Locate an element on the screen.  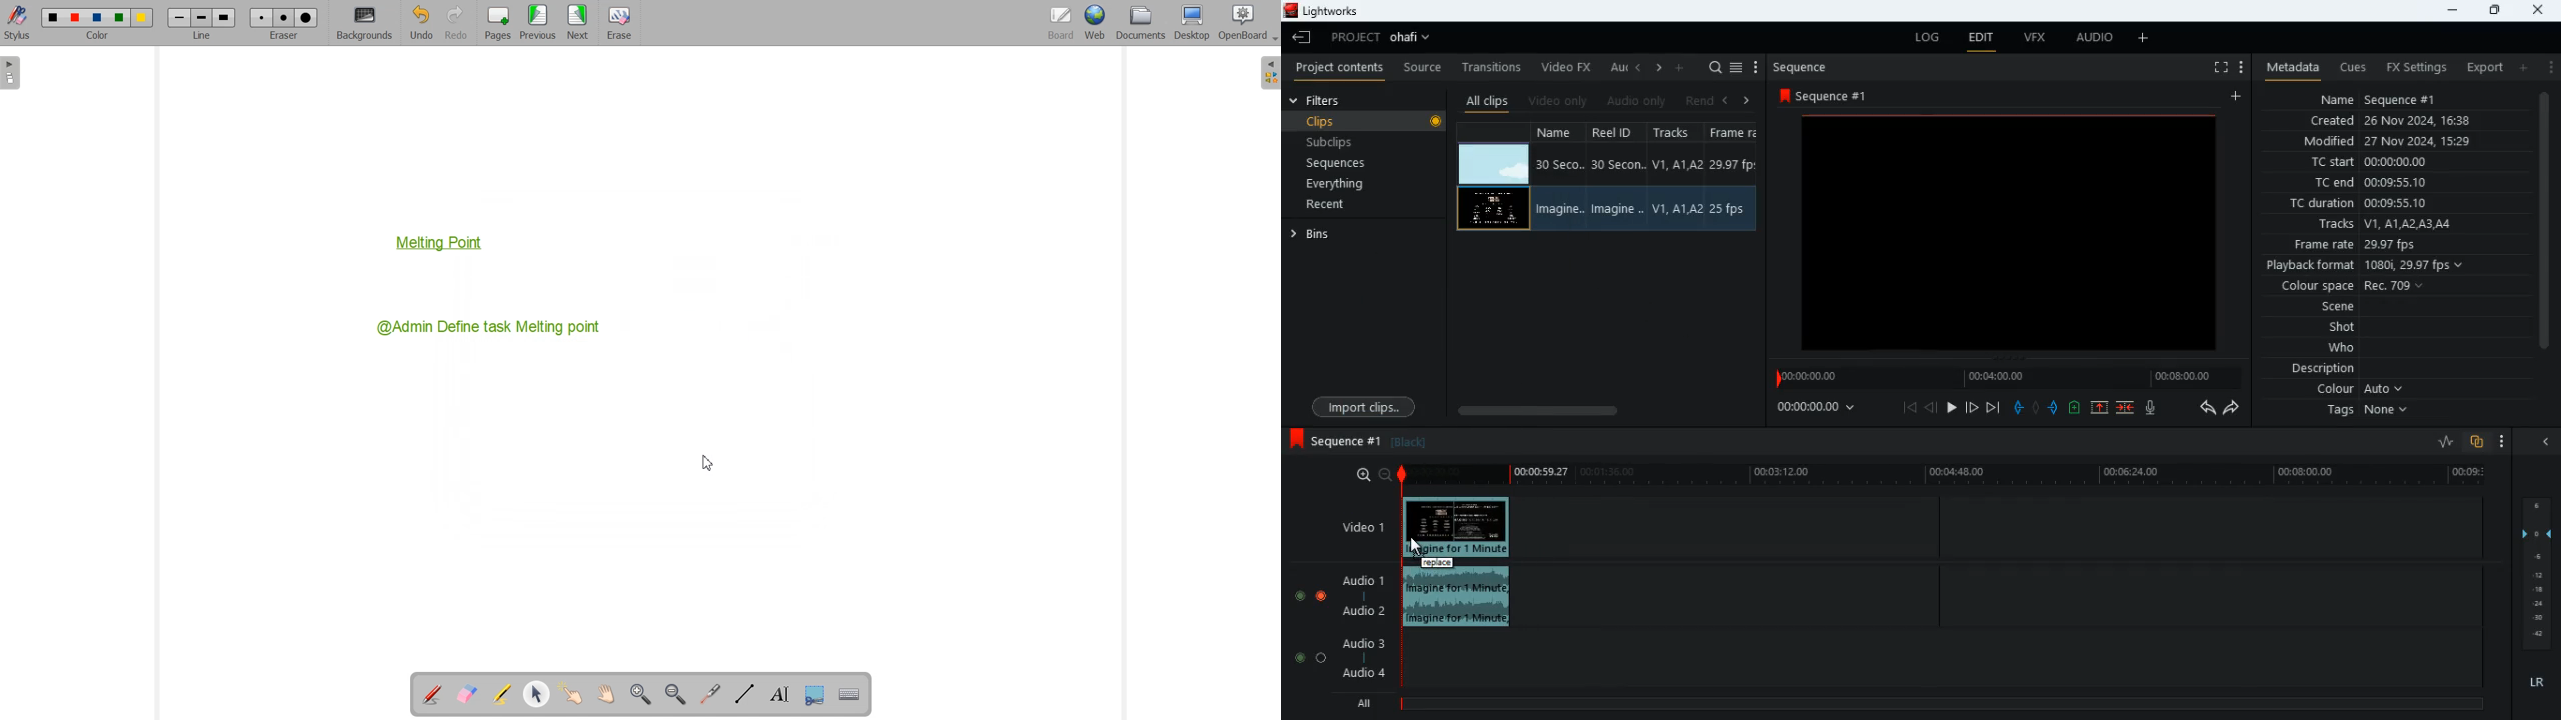
right is located at coordinates (1747, 100).